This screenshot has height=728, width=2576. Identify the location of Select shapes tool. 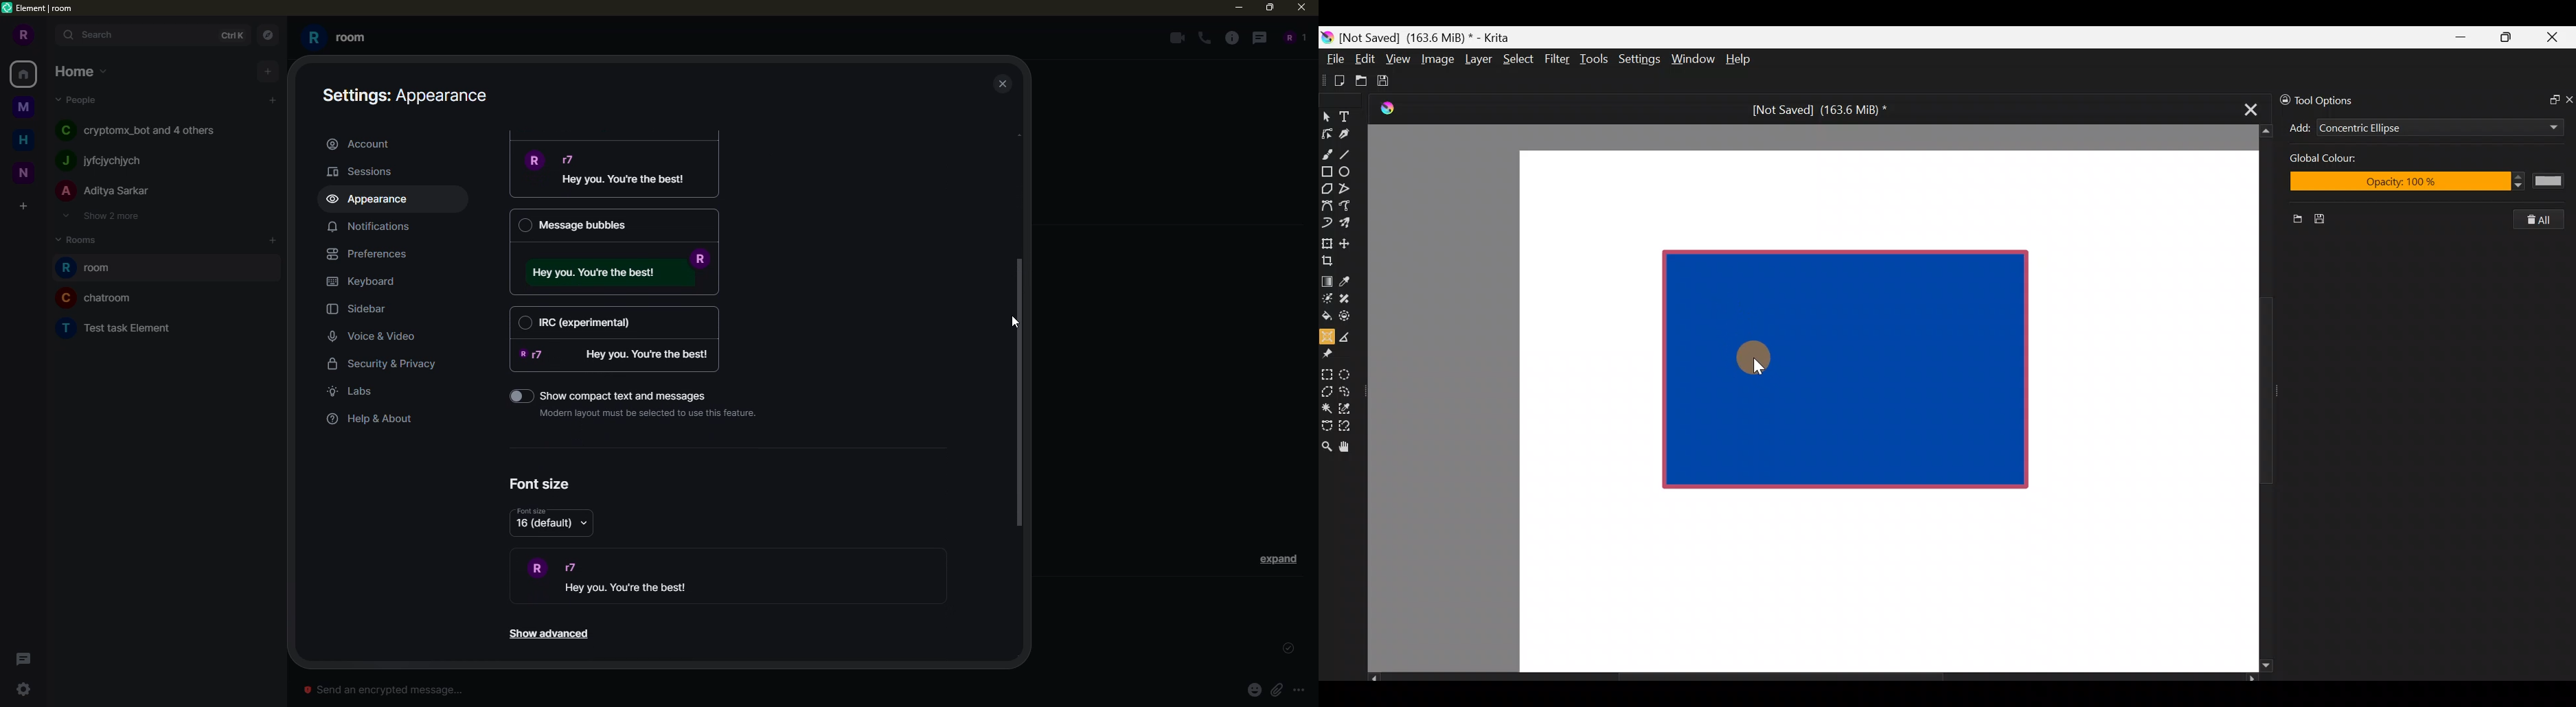
(1326, 118).